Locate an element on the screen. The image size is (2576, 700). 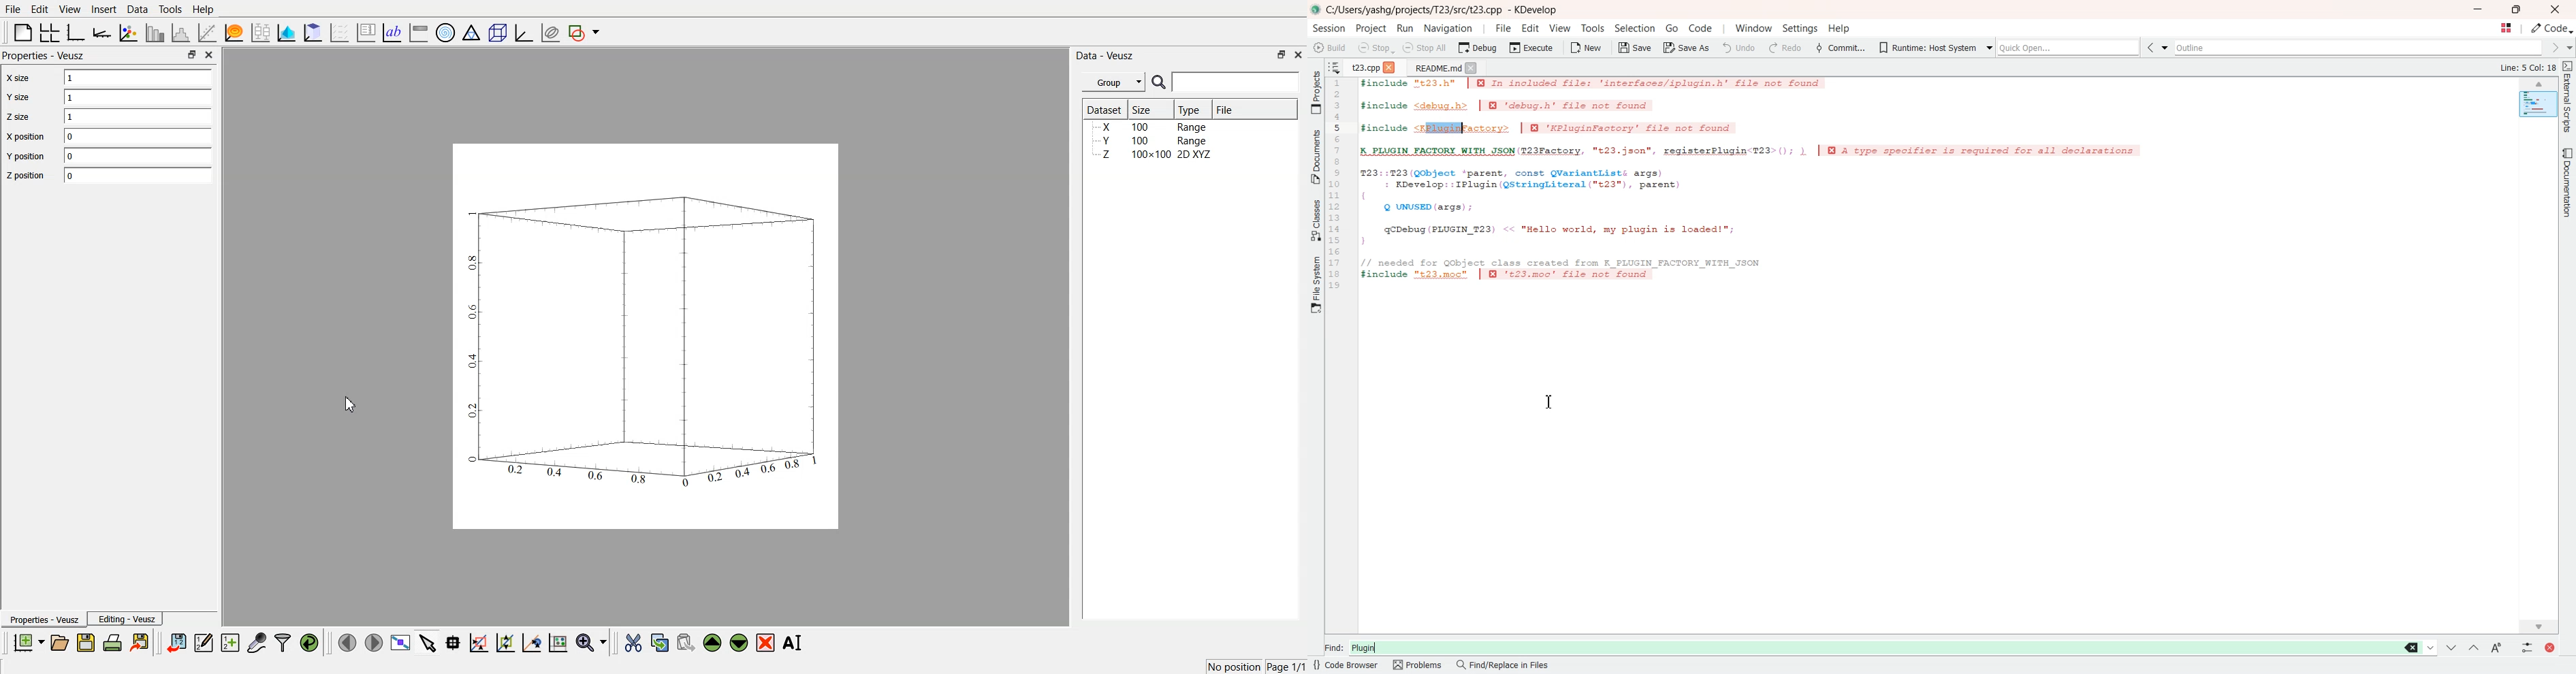
include “t23.h" | W@ In included file: 'interfaces/iplugin.h’ file not found
include sdebug.h> | B 'debug.h’ file not found
include <KPluginFactory> | B 'KPluginFactory' file not found
_ PLUGIN FACTORY WITH JSON (T23Factory, "t23.json", registerPlugin<723>(); ) | B A type specifier is required for all declarations
23: :723 (QObject ‘parent, const QUariantListi args)
: KDevelop::IPlugin(Q@StringLiteral ("t23"), parent)
Q UNUSED (args) ;
qCDebug (PLUGIN_T23) << "Hello world, my plugin is loaded!";
/ needed for Qobject class created from K_PLUGIN FACTORY WITH_JSON
include "t23.moc” | @ '¢23.moc’ file not found is located at coordinates (1759, 187).